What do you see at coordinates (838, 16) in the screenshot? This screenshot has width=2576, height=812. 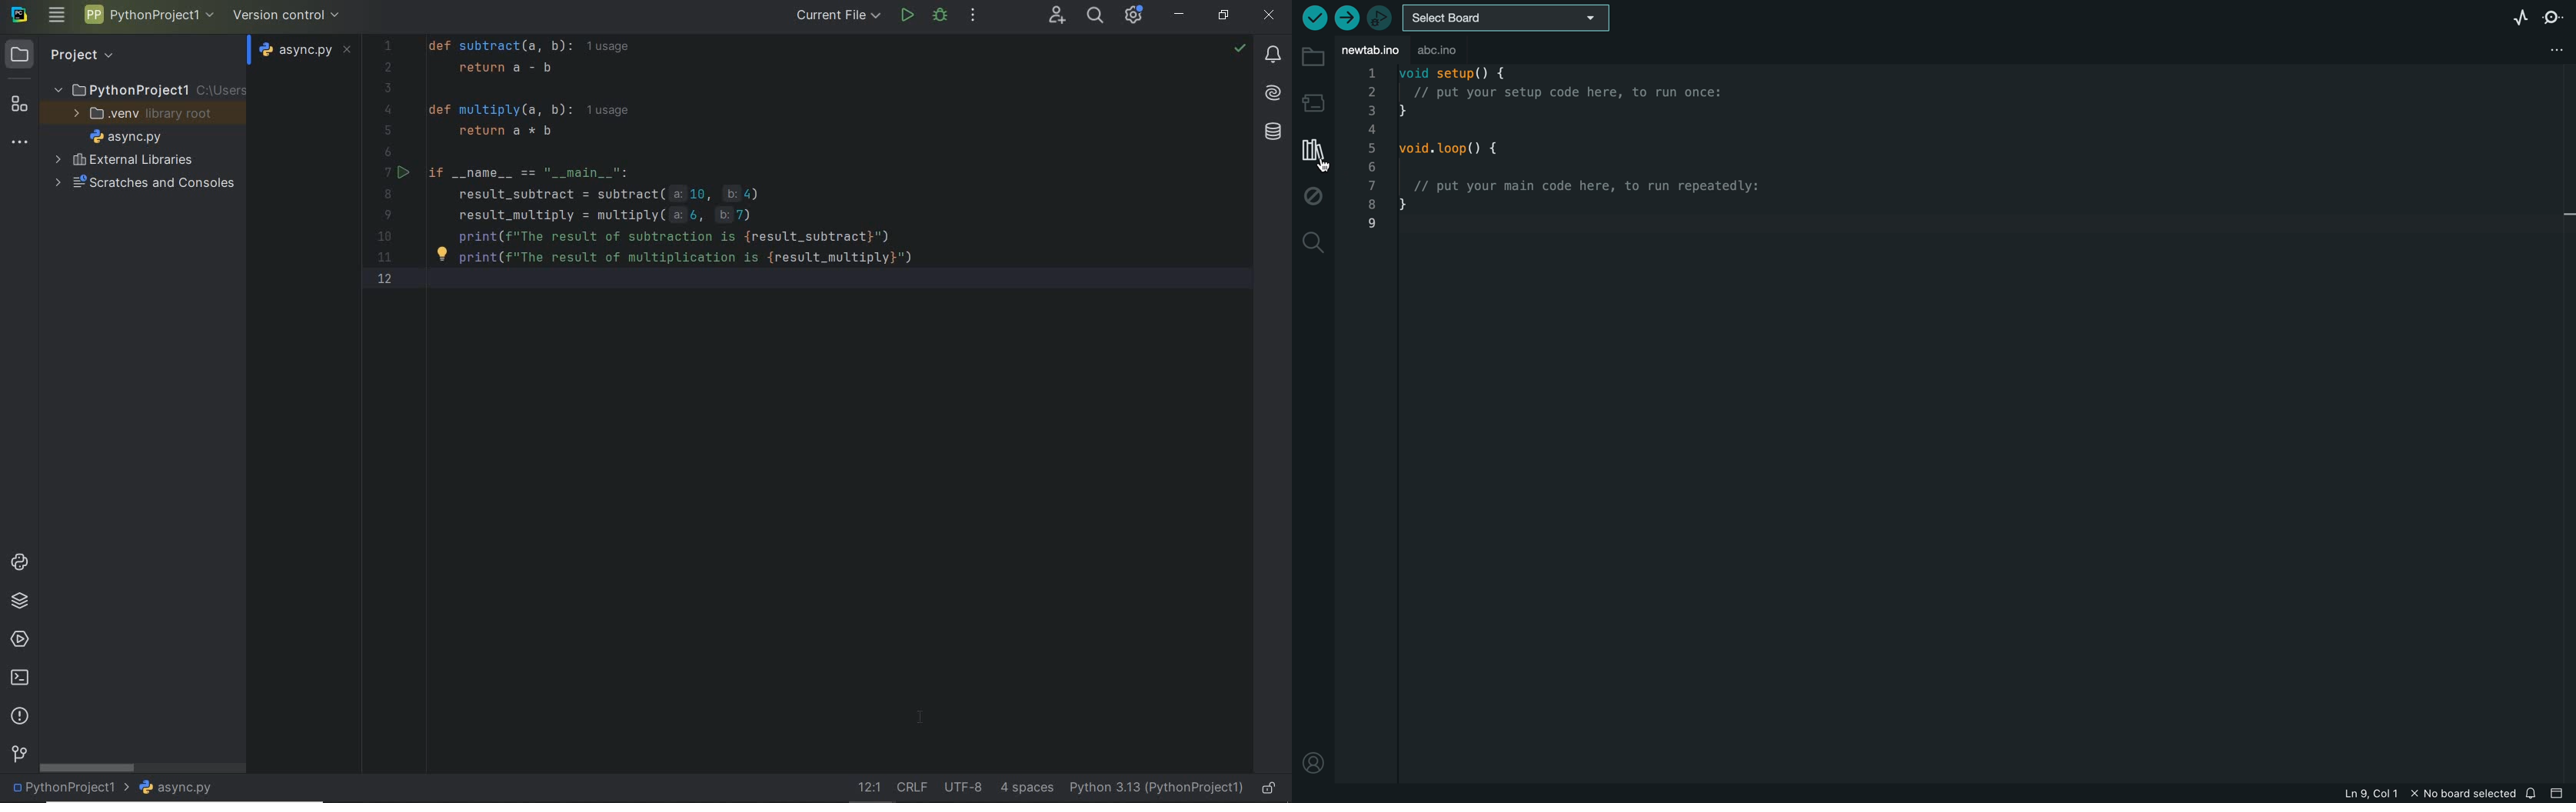 I see `current file` at bounding box center [838, 16].